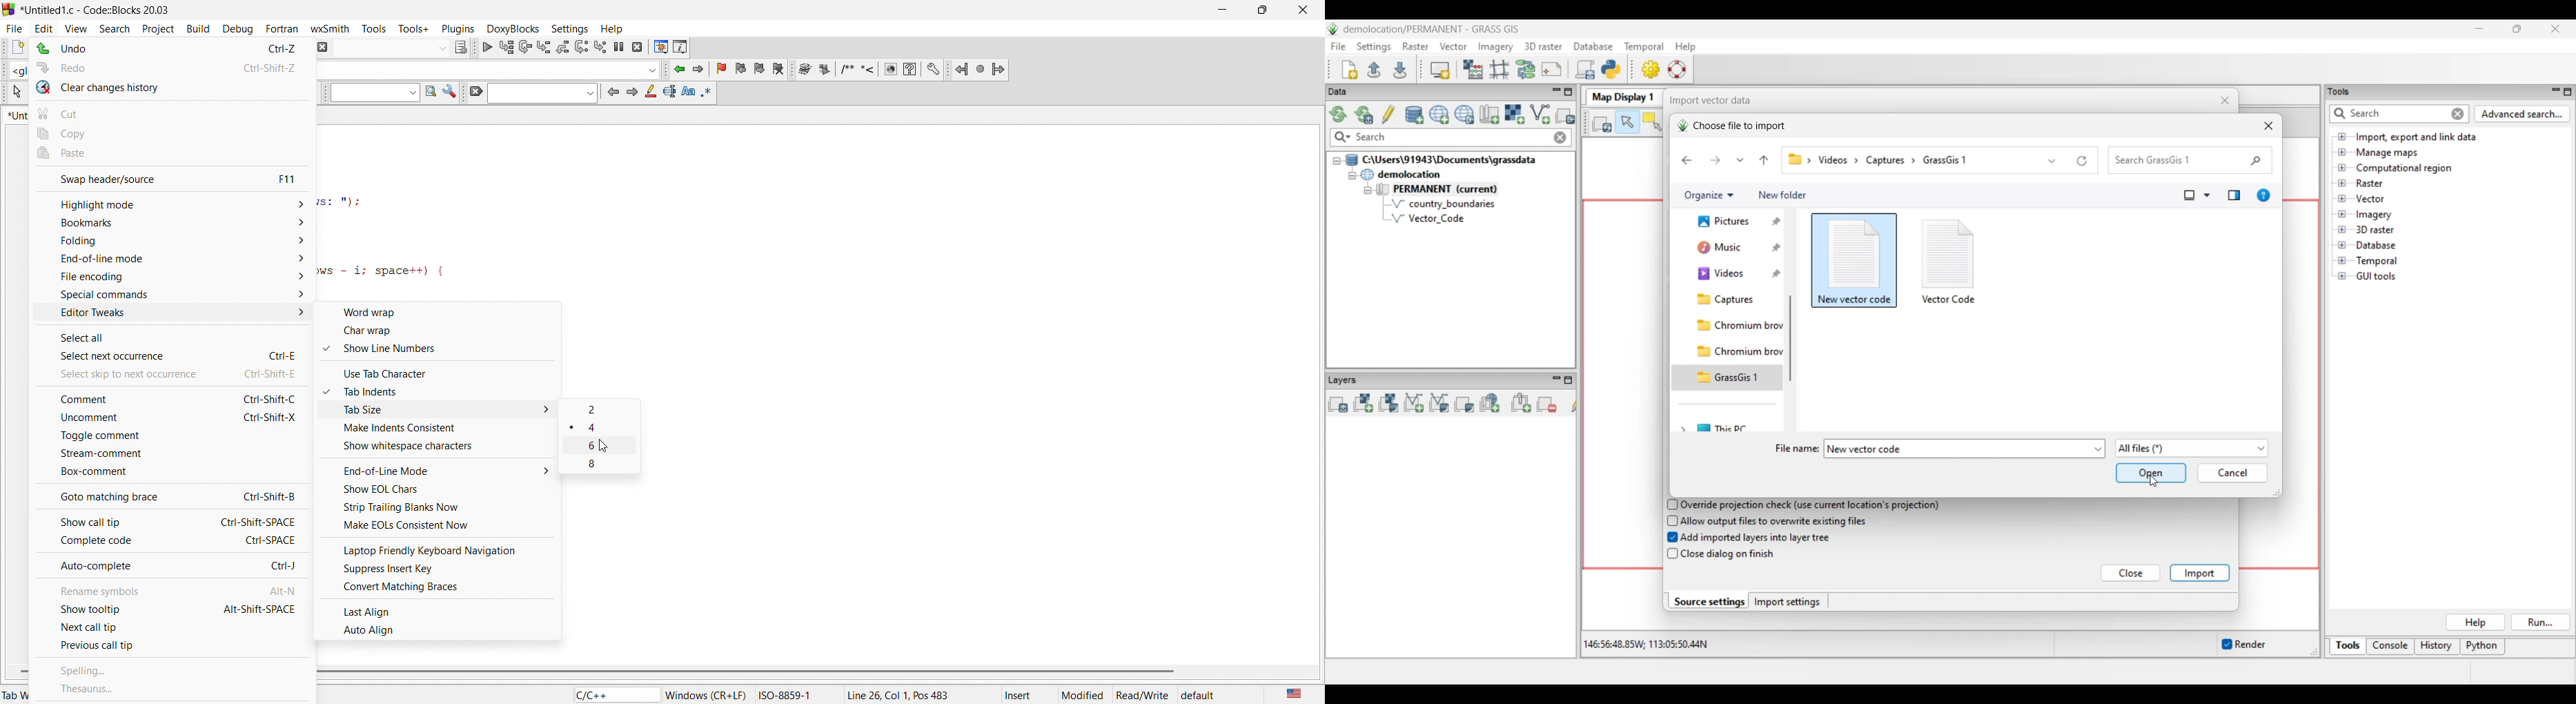 Image resolution: width=2576 pixels, height=728 pixels. Describe the element at coordinates (475, 92) in the screenshot. I see `icon` at that location.